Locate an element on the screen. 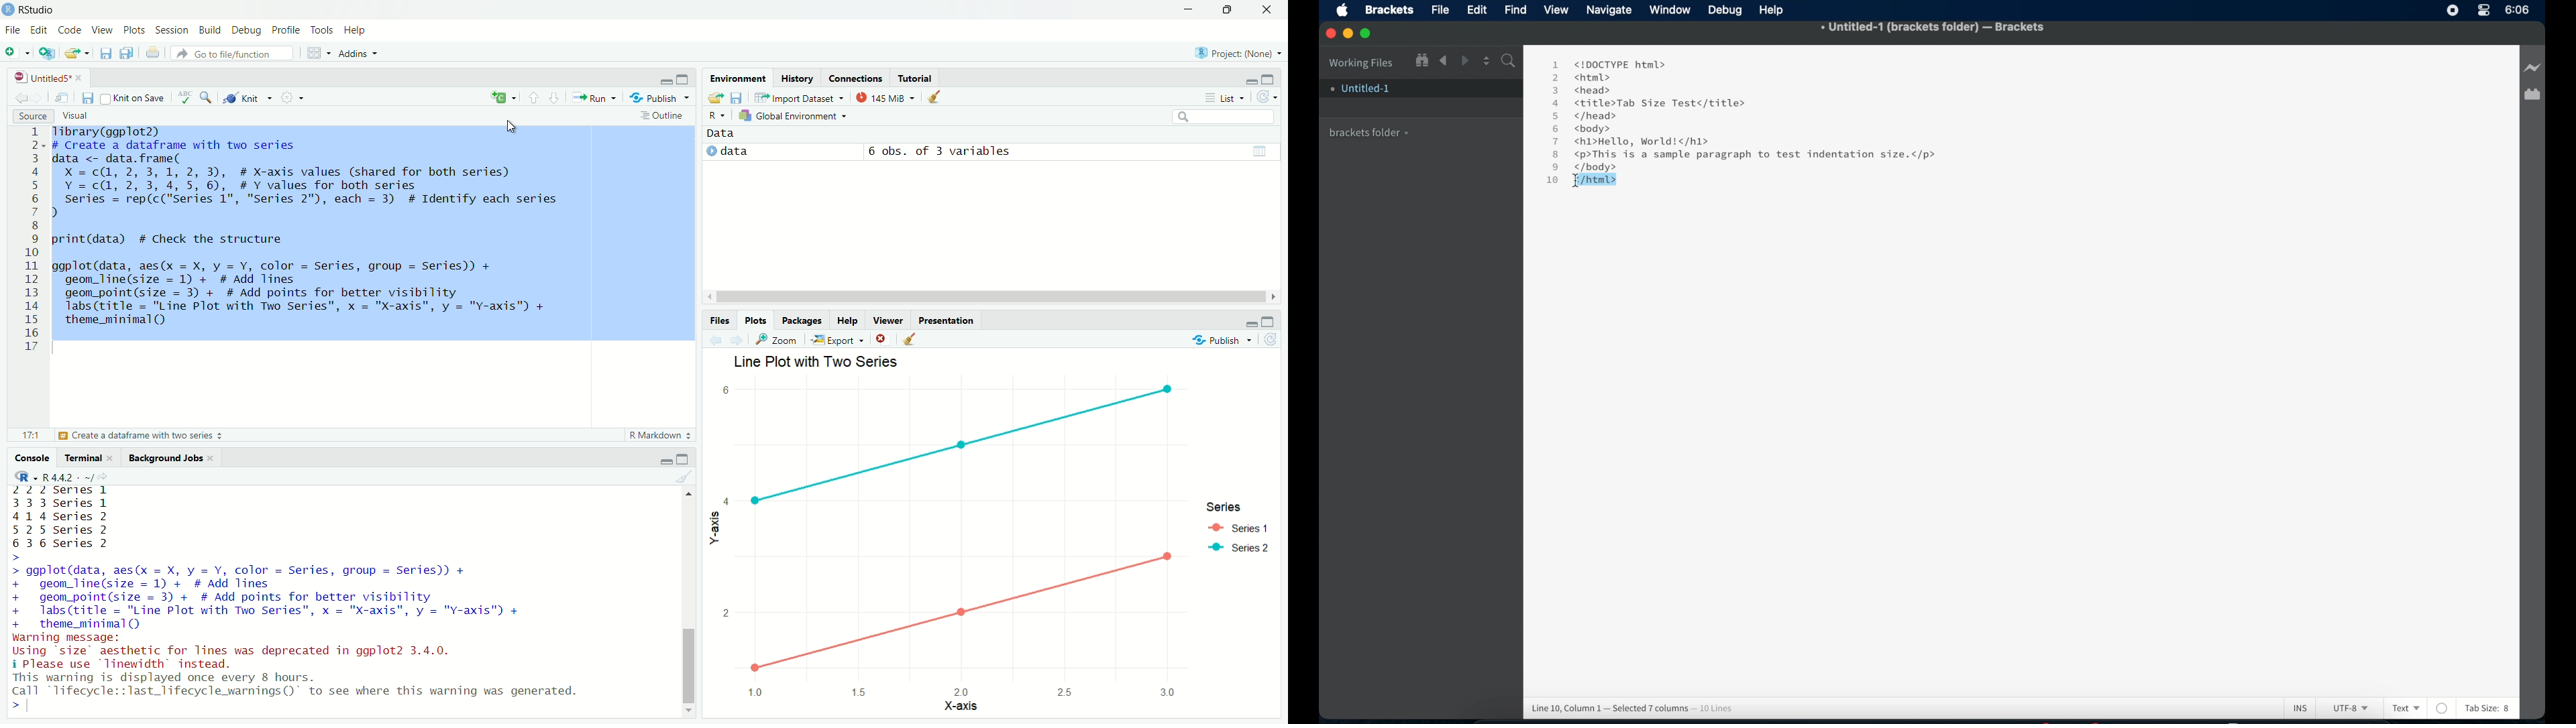 This screenshot has height=728, width=2576. Rstudio is located at coordinates (32, 10).